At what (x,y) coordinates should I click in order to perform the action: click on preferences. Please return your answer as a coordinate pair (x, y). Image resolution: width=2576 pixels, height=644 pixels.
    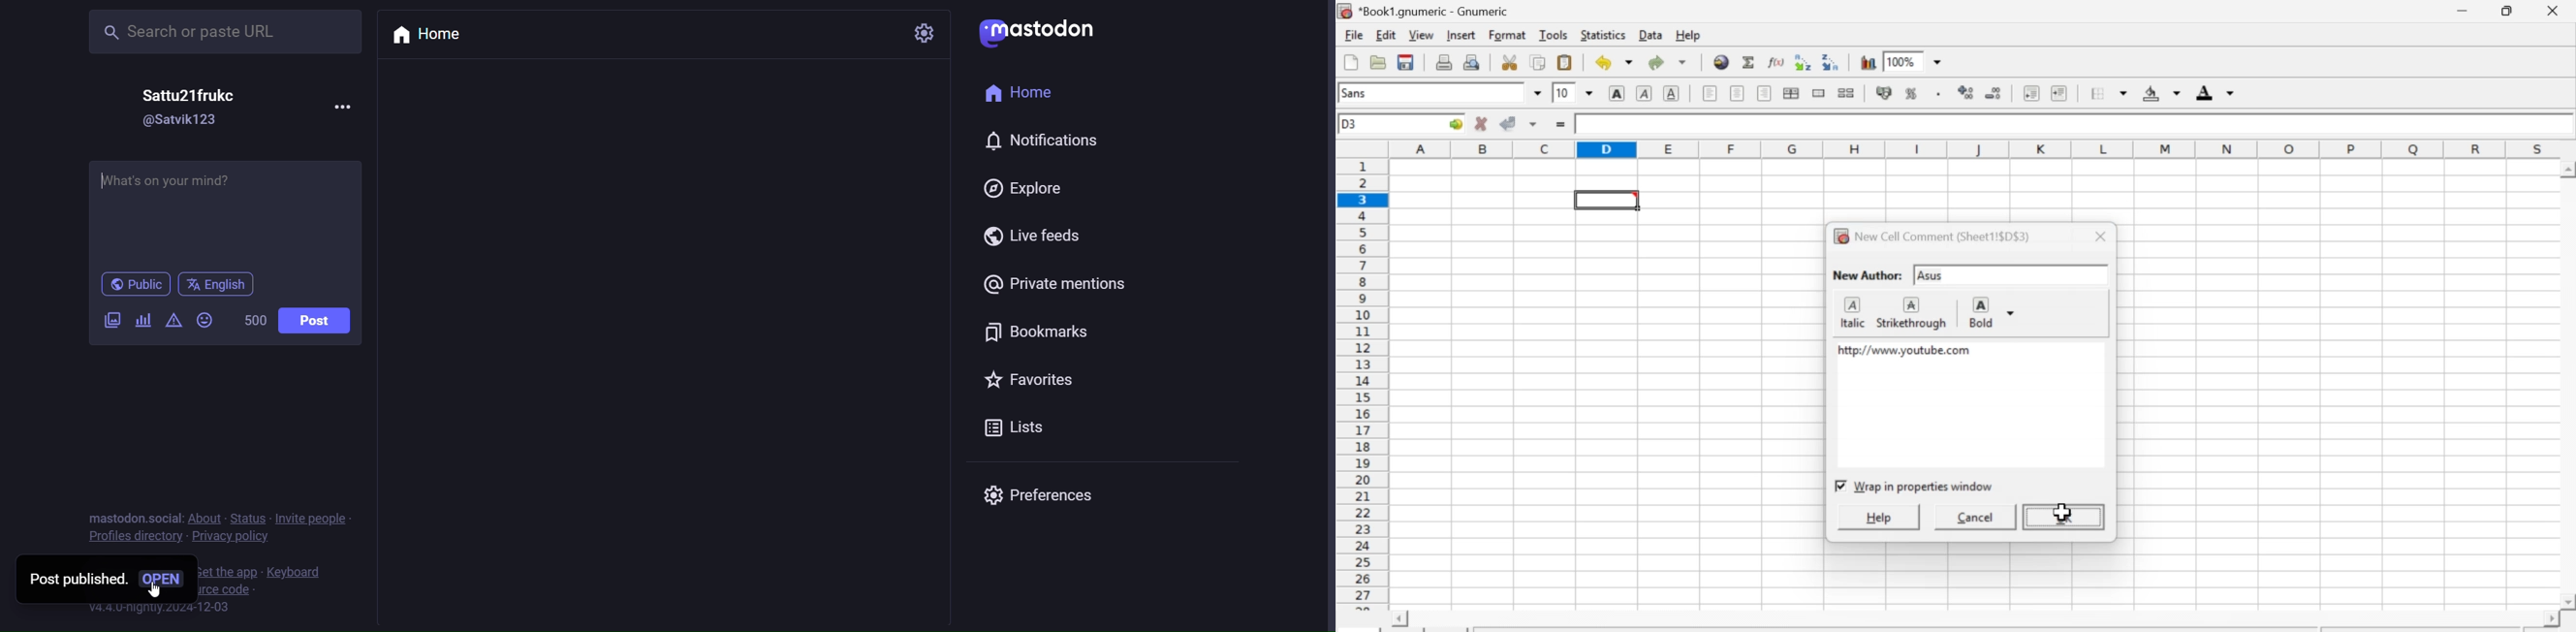
    Looking at the image, I should click on (1044, 493).